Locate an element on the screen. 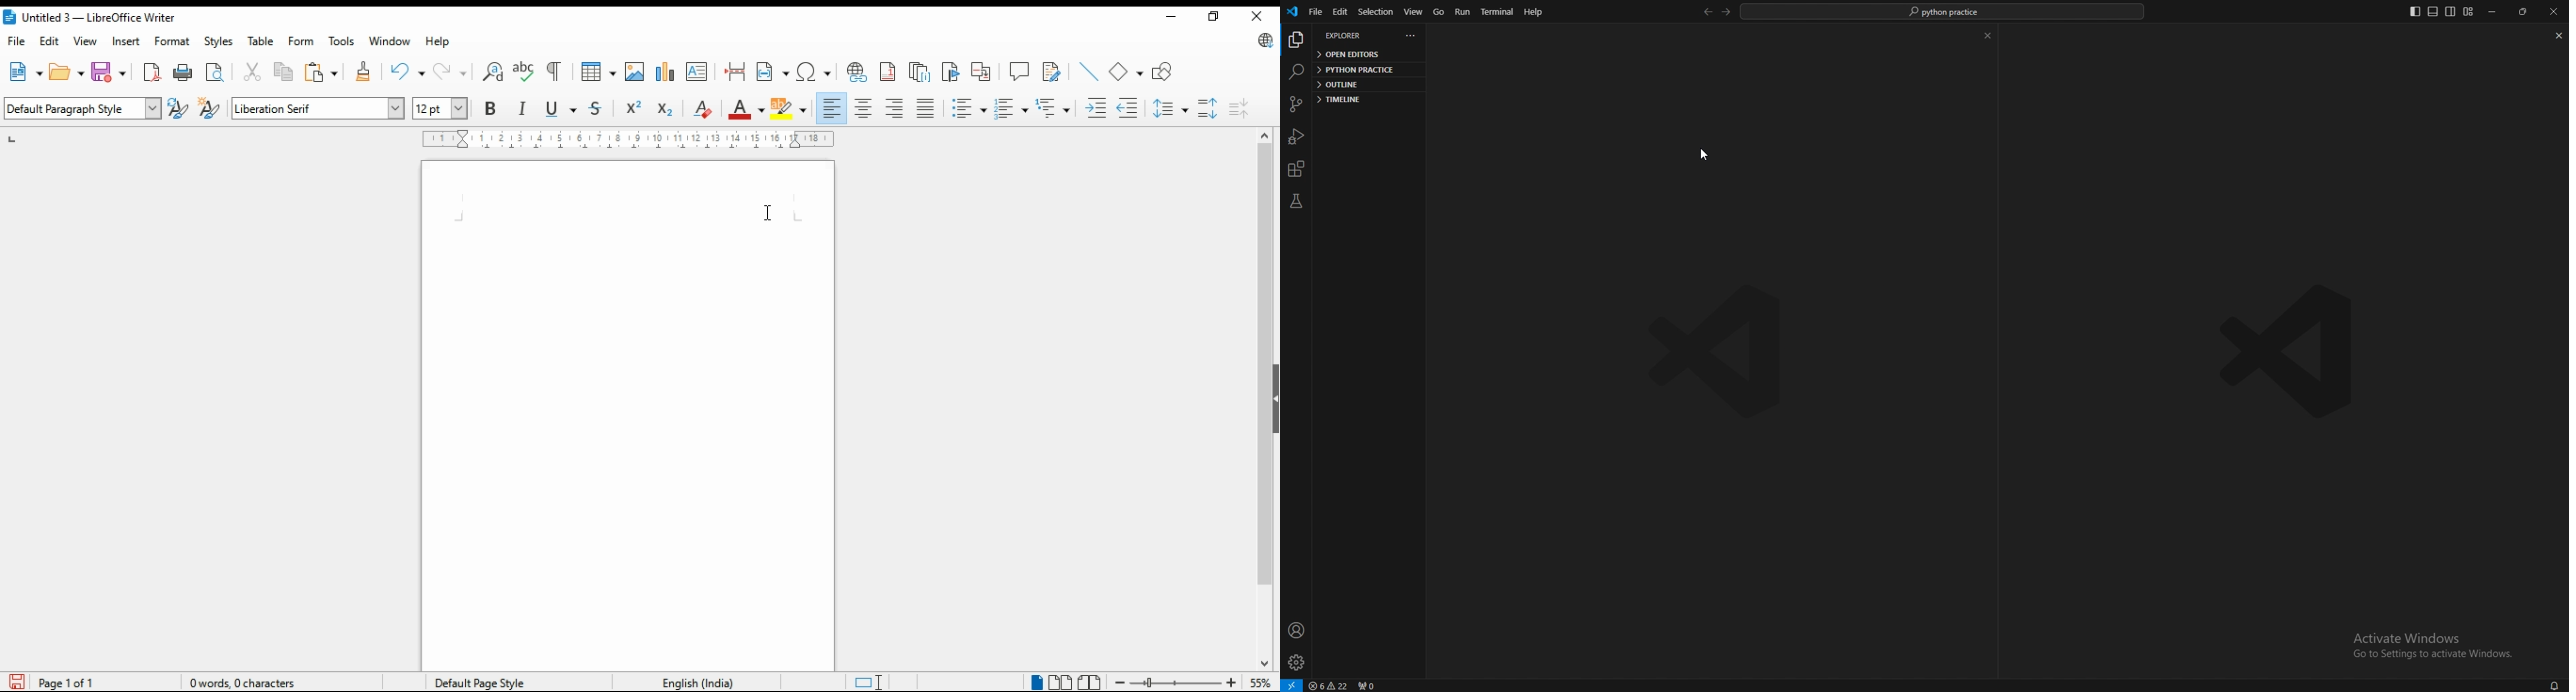  insert is located at coordinates (125, 41).